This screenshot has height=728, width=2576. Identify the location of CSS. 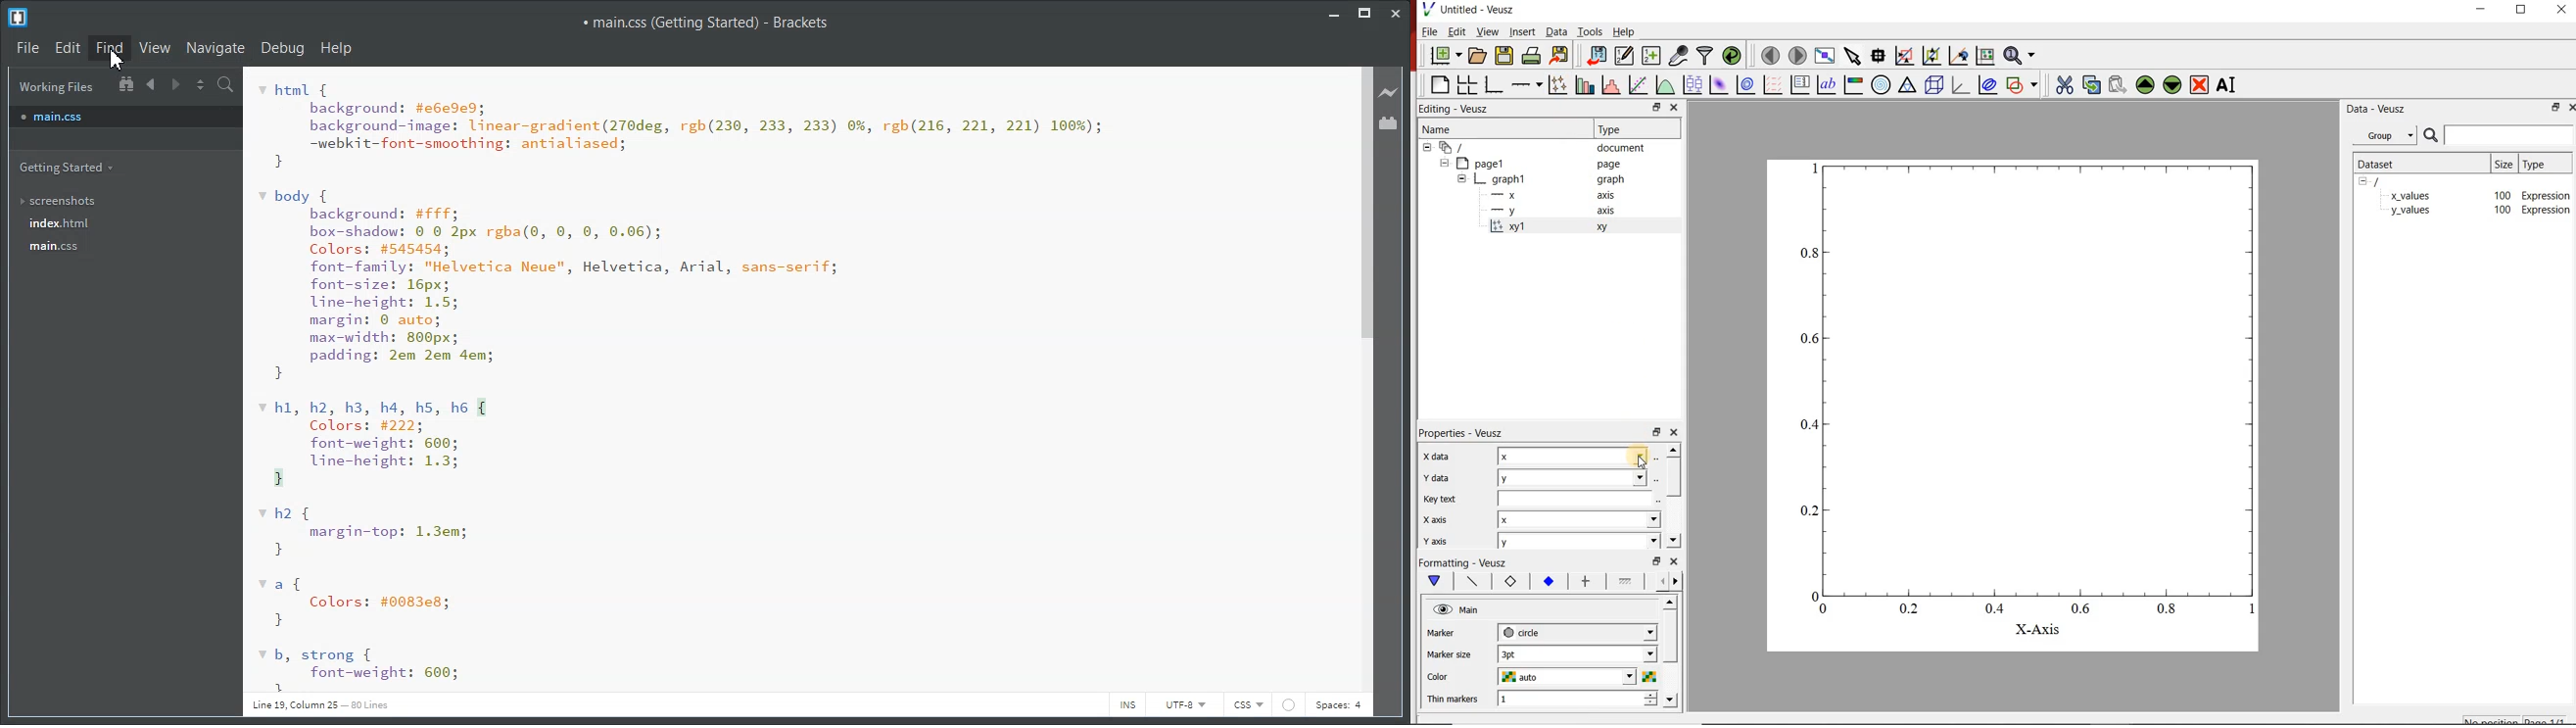
(1248, 705).